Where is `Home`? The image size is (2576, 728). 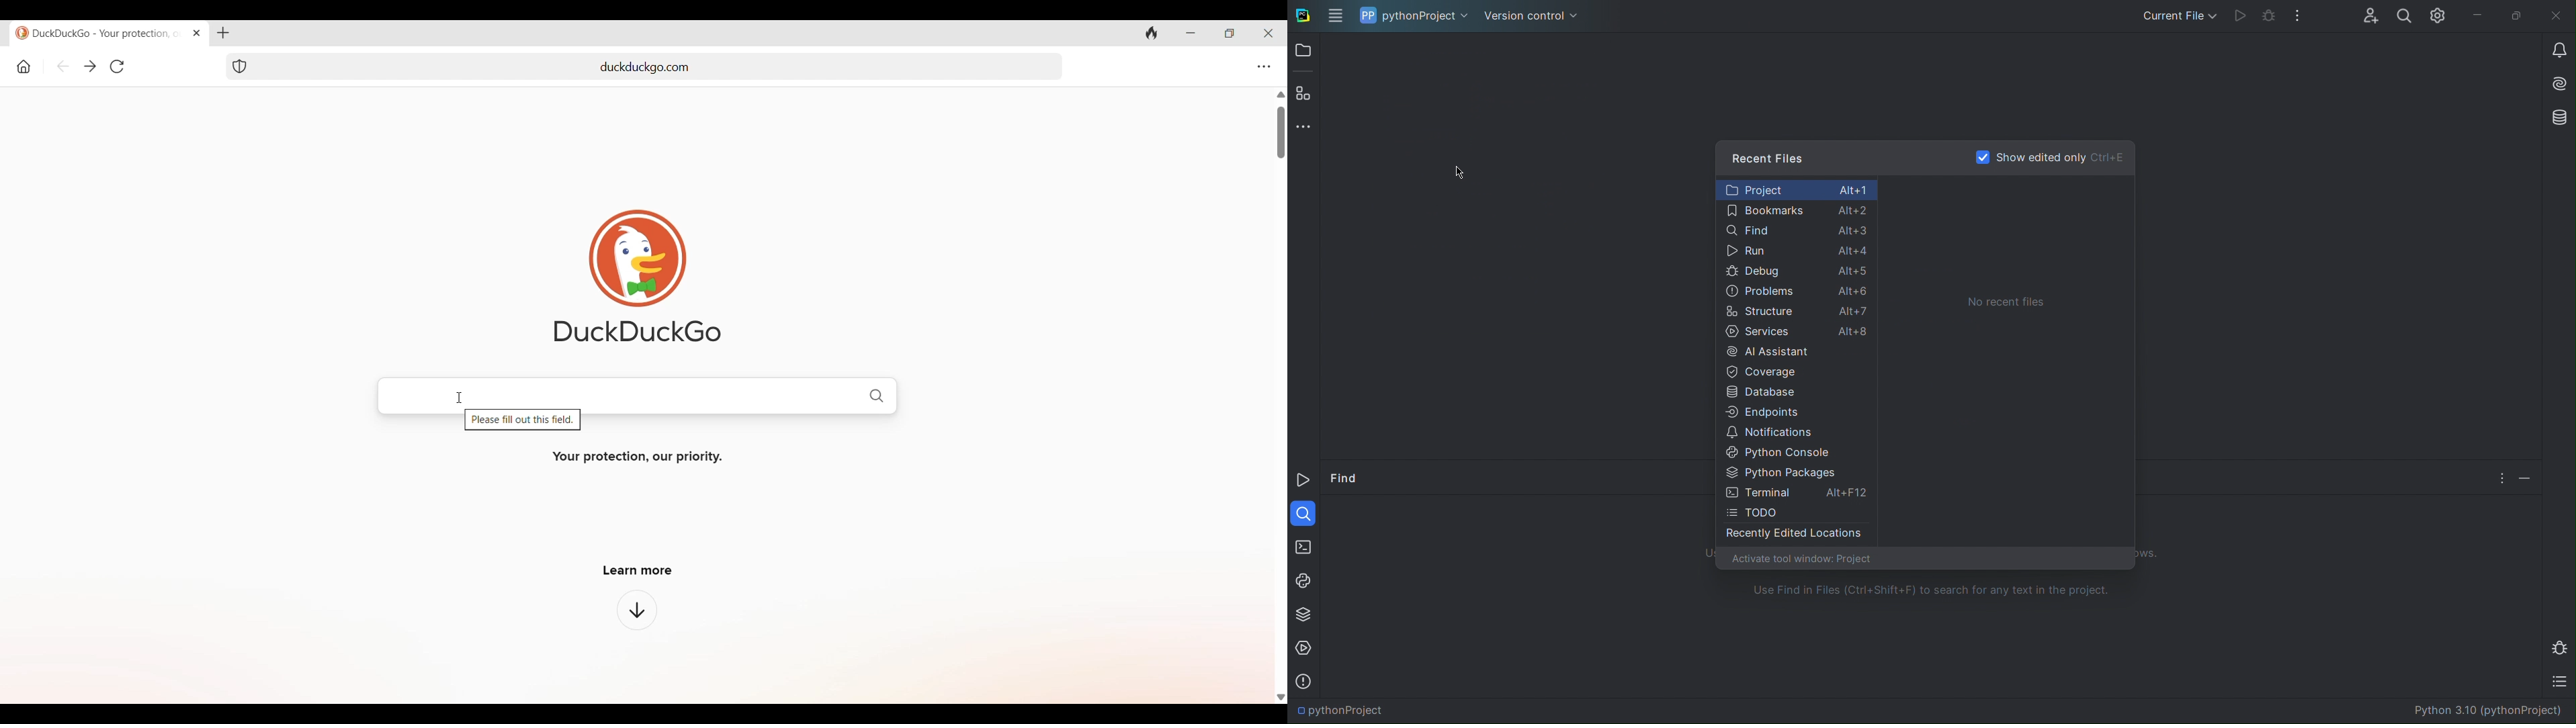 Home is located at coordinates (24, 66).